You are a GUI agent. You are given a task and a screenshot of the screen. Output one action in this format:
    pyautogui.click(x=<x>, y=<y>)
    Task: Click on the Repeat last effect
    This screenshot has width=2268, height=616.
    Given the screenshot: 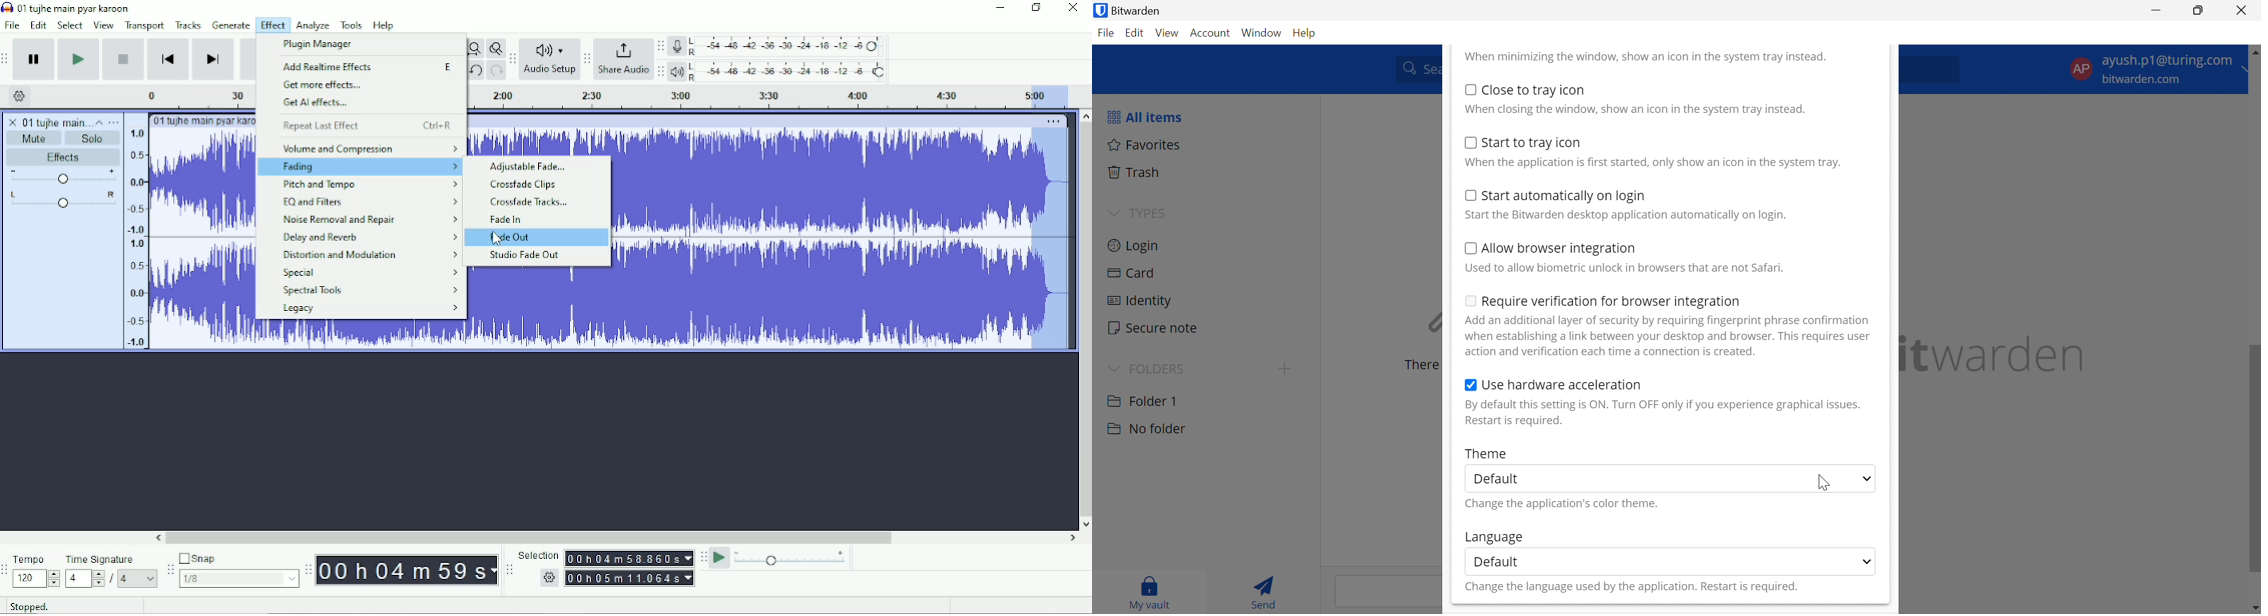 What is the action you would take?
    pyautogui.click(x=366, y=126)
    